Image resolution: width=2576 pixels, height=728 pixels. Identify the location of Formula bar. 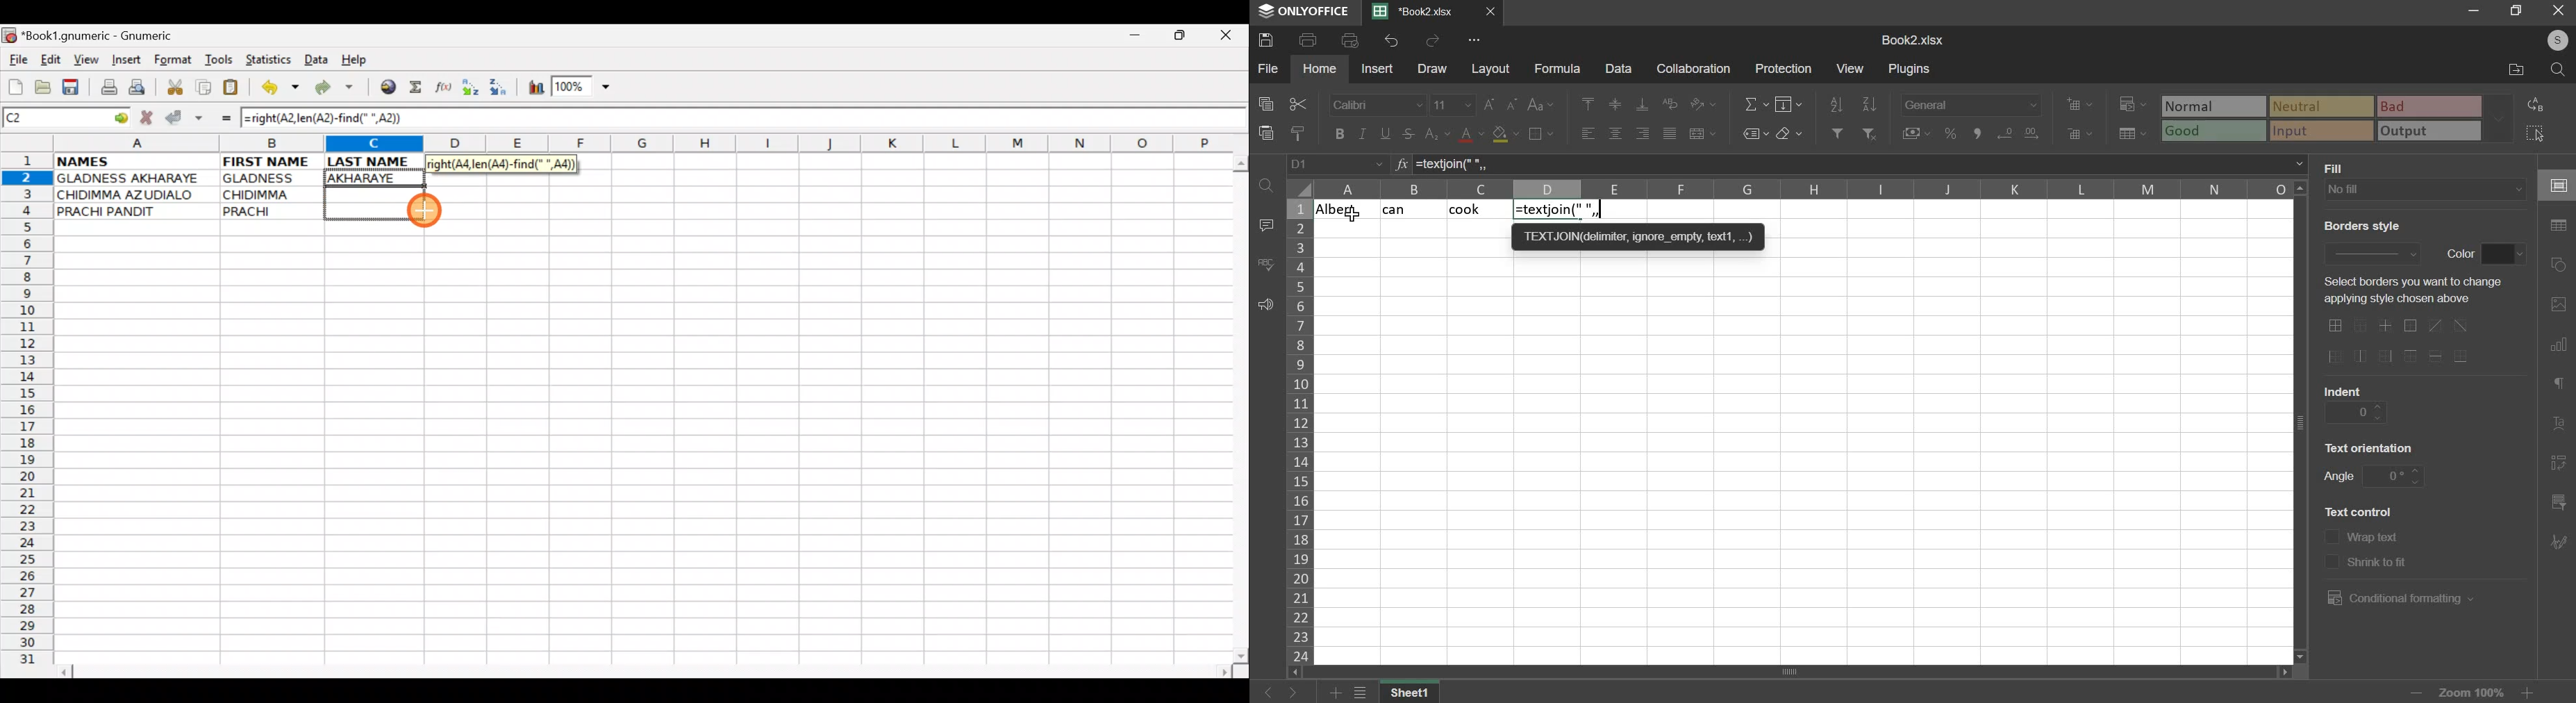
(832, 119).